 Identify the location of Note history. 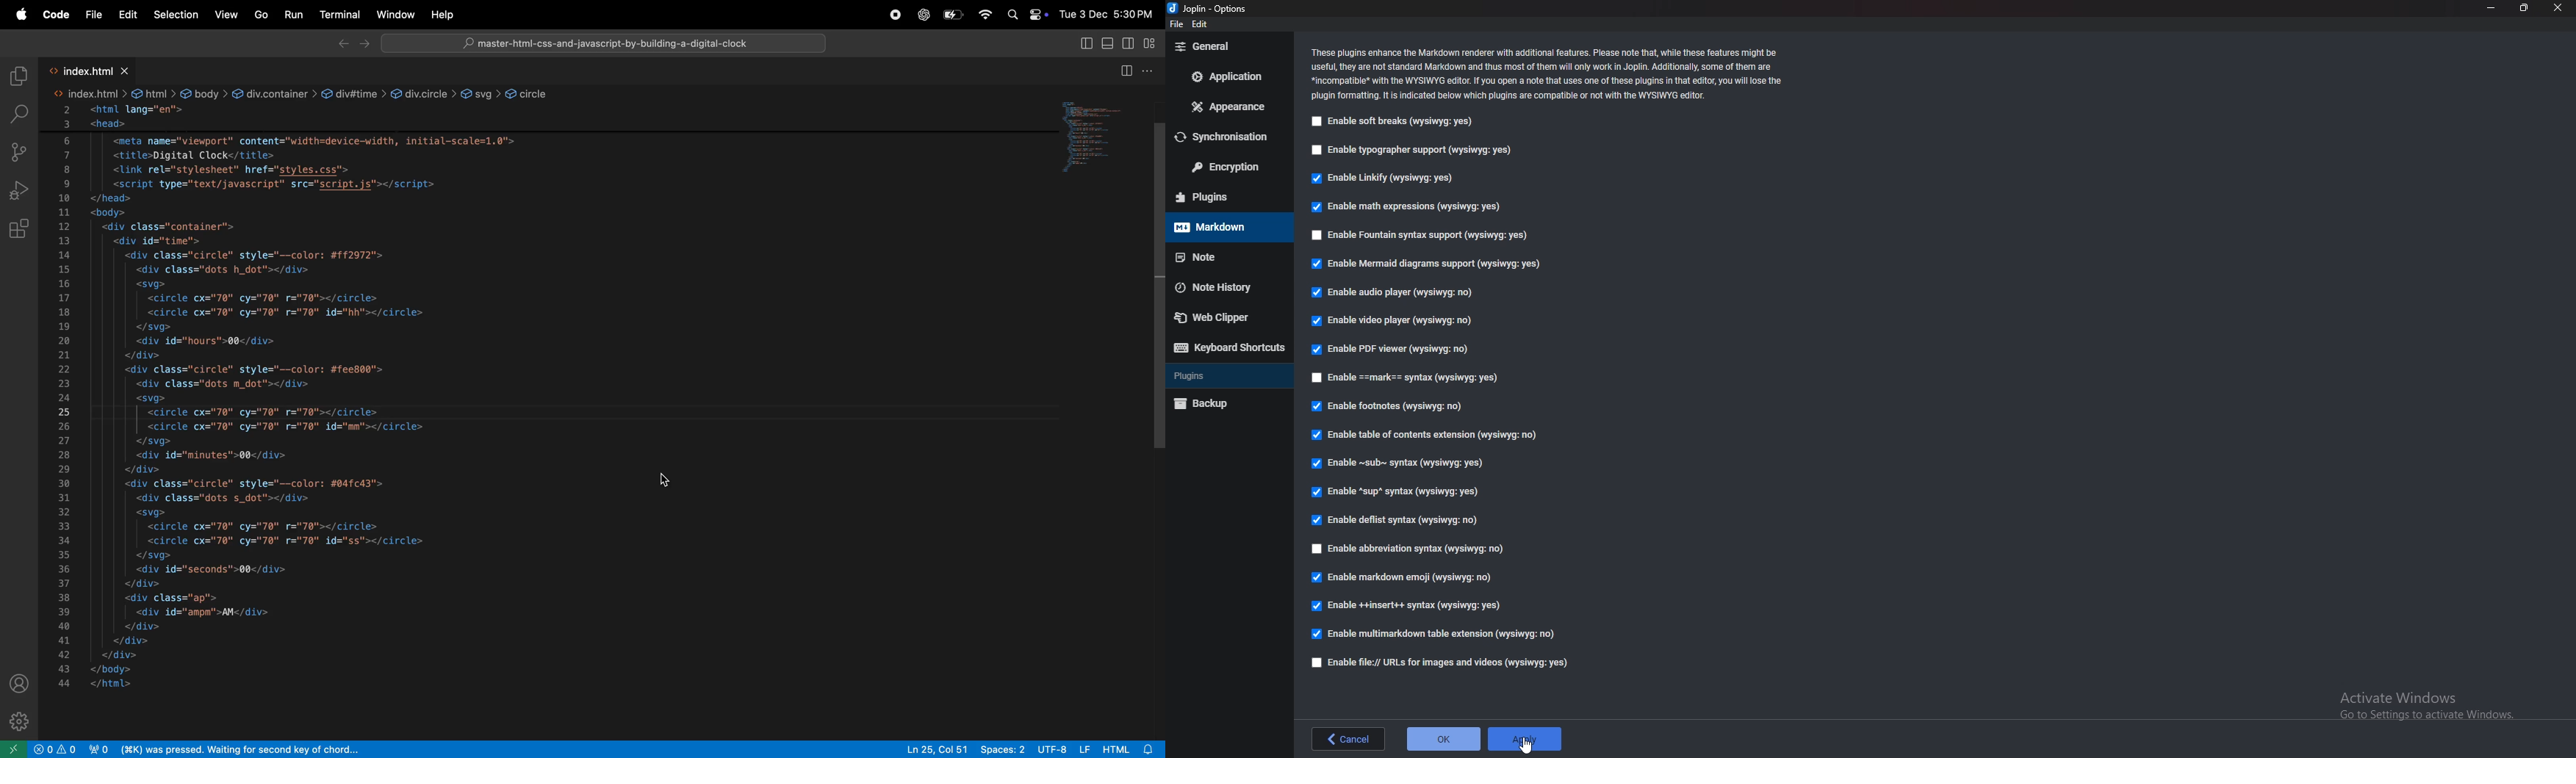
(1224, 286).